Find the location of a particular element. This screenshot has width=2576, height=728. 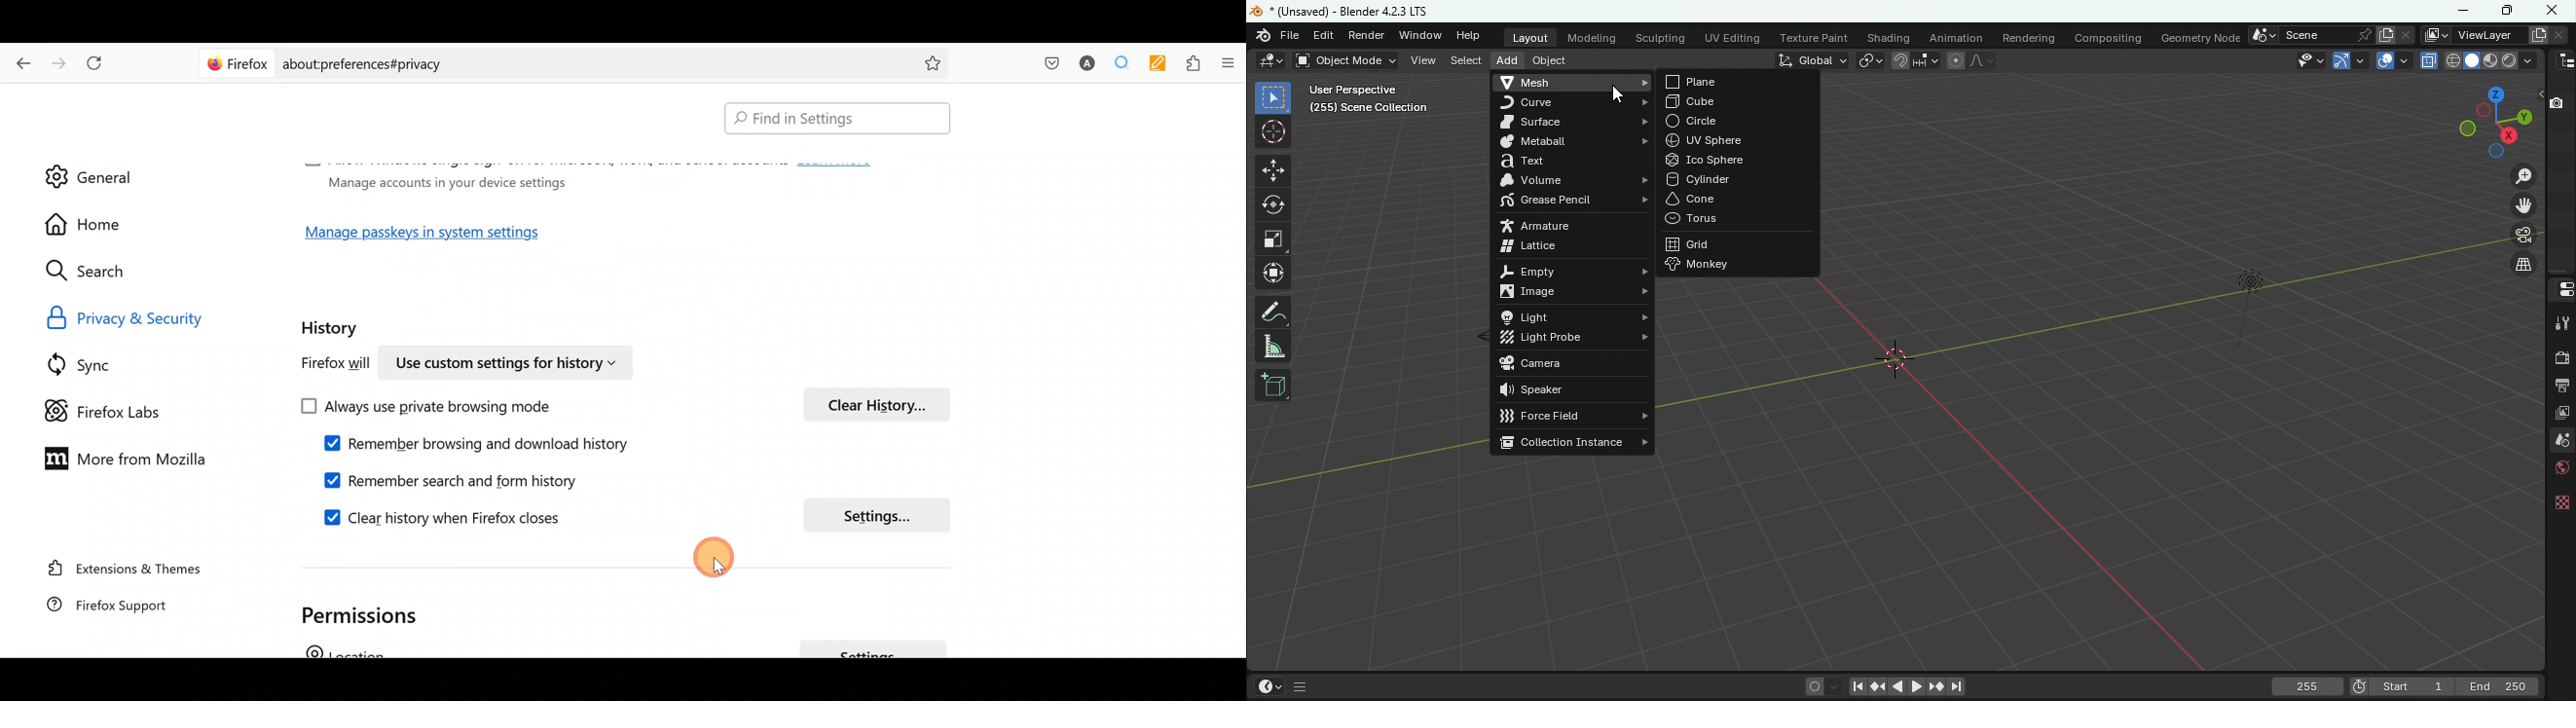

User perspective is located at coordinates (1368, 98).